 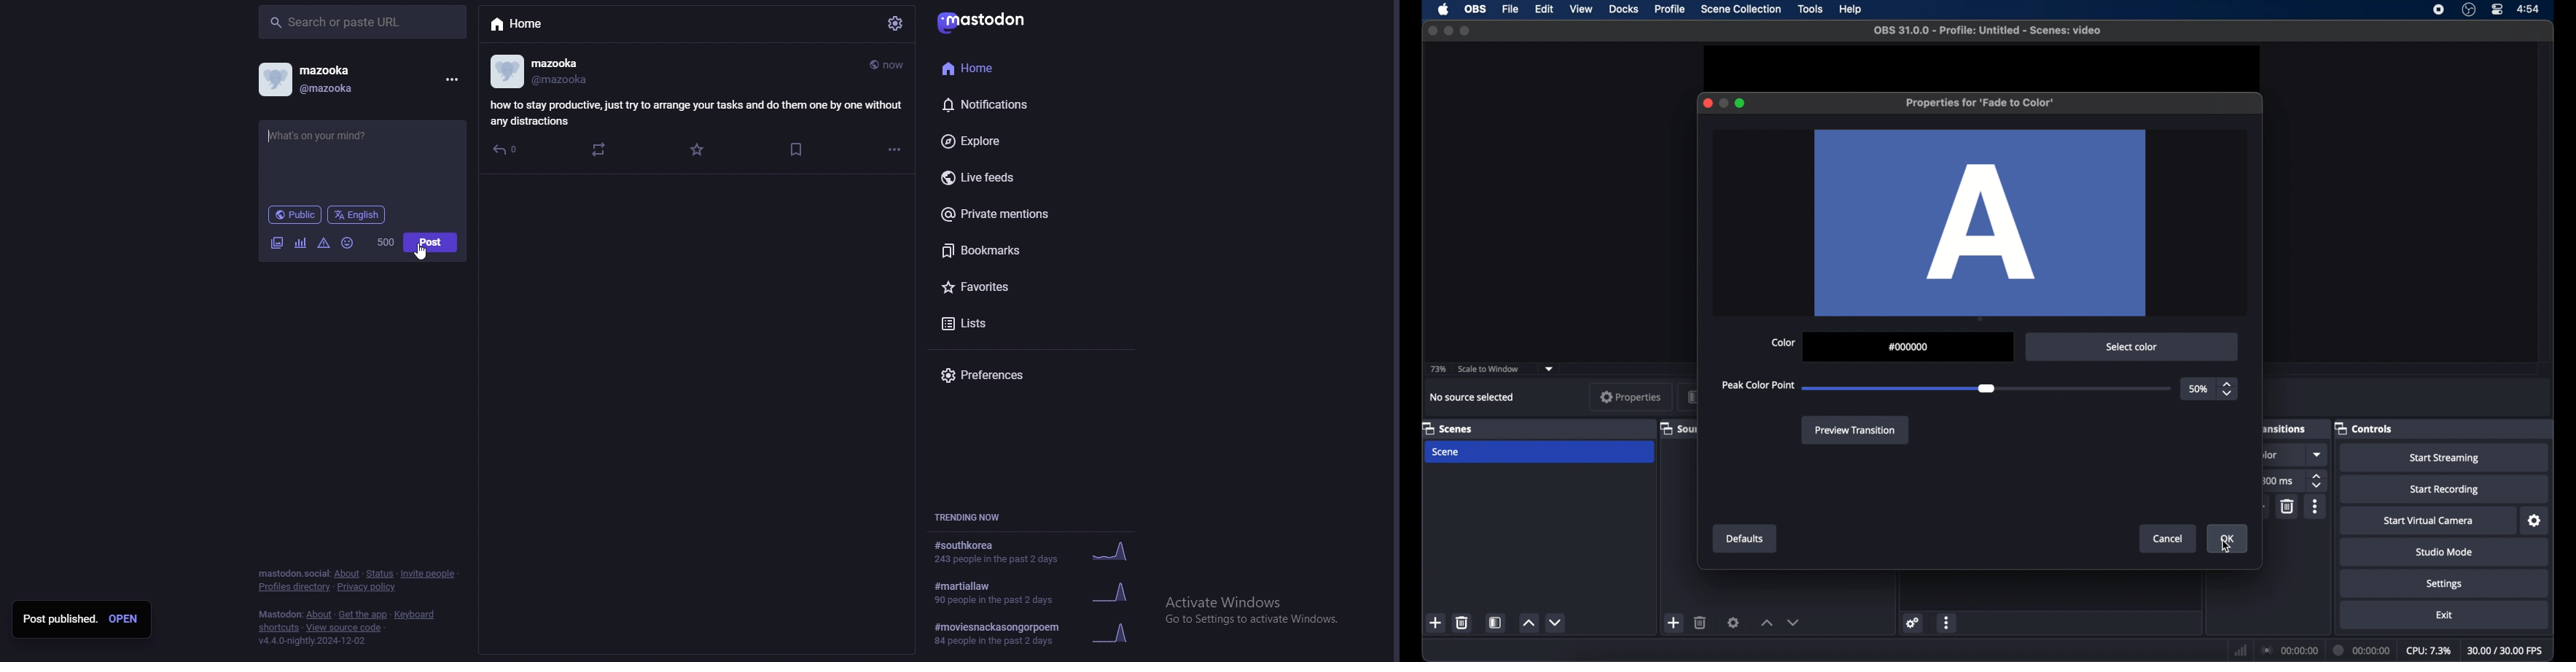 What do you see at coordinates (1447, 428) in the screenshot?
I see `scenes` at bounding box center [1447, 428].